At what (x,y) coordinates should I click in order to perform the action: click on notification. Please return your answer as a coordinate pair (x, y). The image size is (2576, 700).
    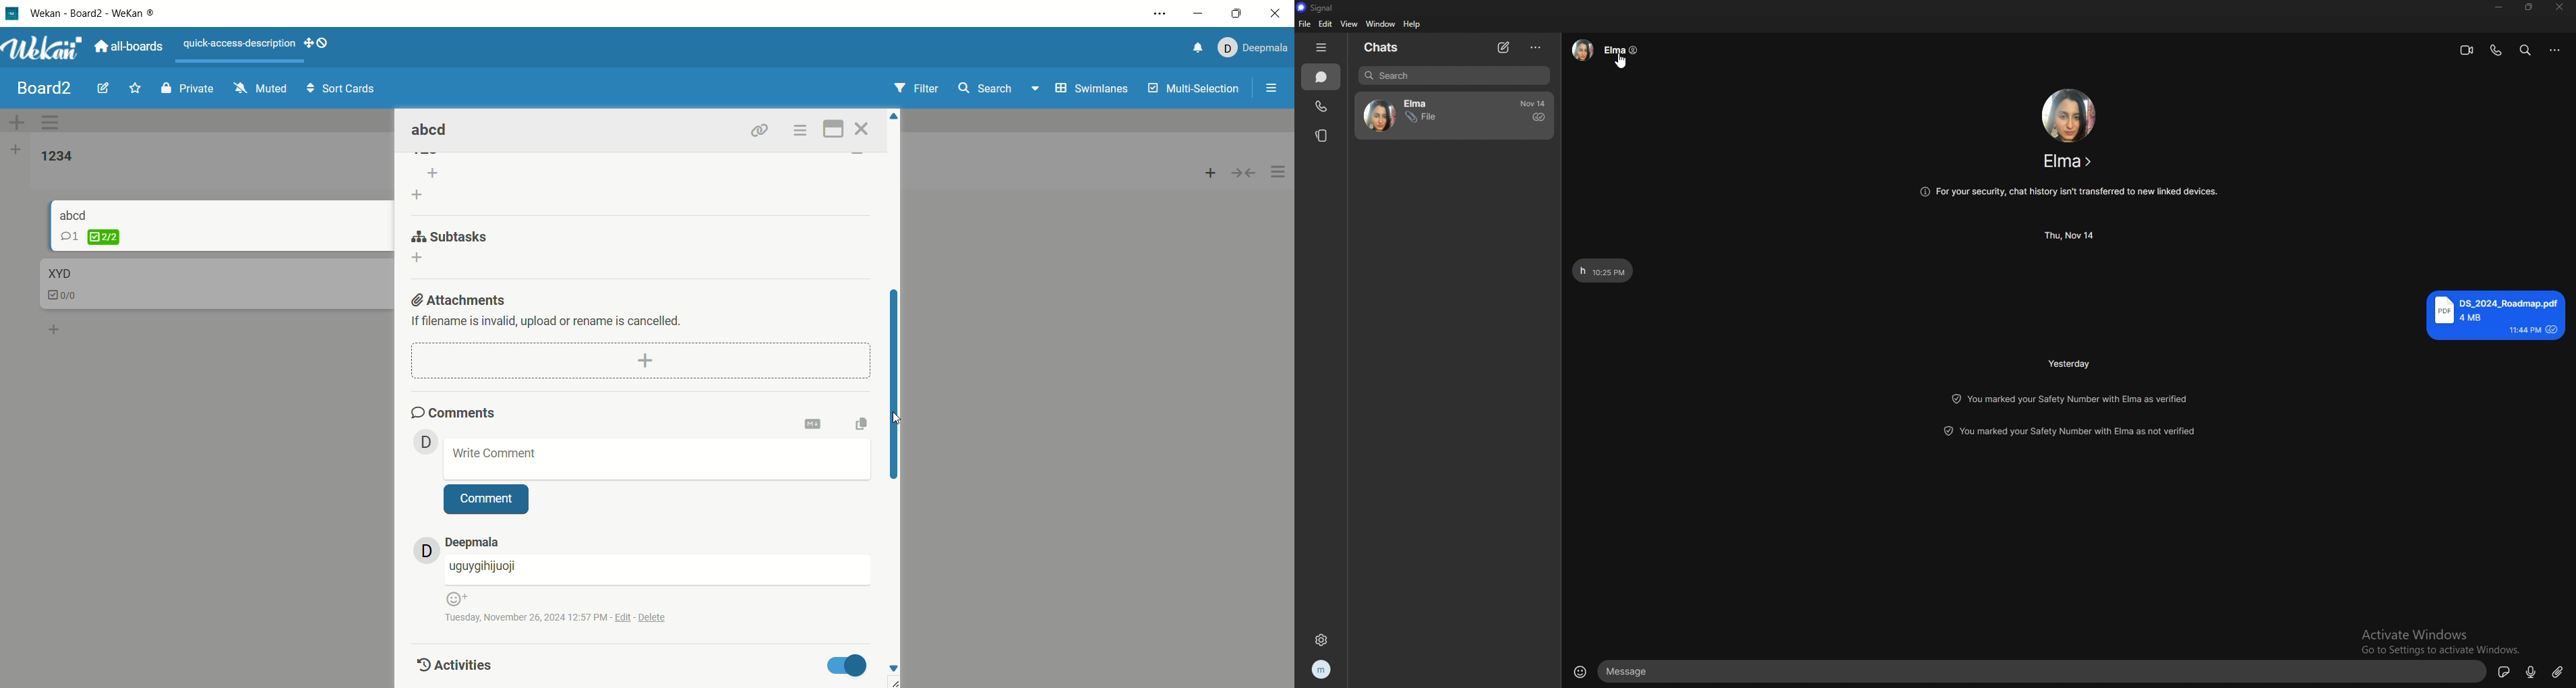
    Looking at the image, I should click on (1194, 50).